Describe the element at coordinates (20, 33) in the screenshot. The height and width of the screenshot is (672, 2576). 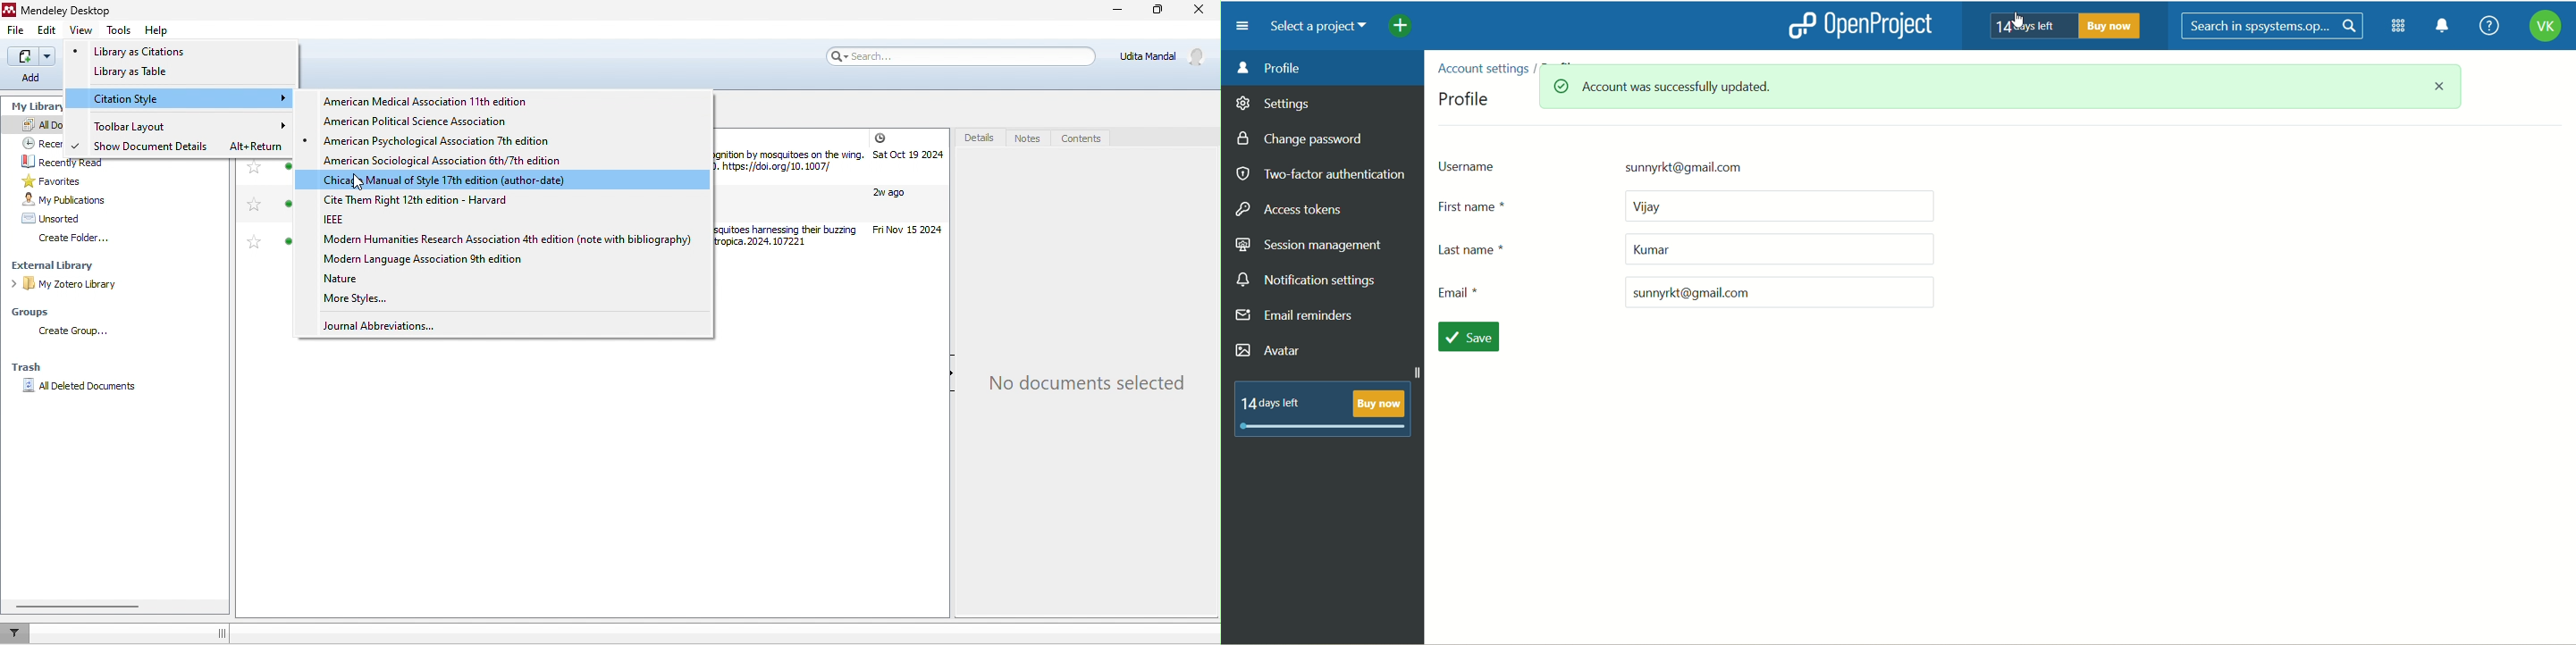
I see `file` at that location.